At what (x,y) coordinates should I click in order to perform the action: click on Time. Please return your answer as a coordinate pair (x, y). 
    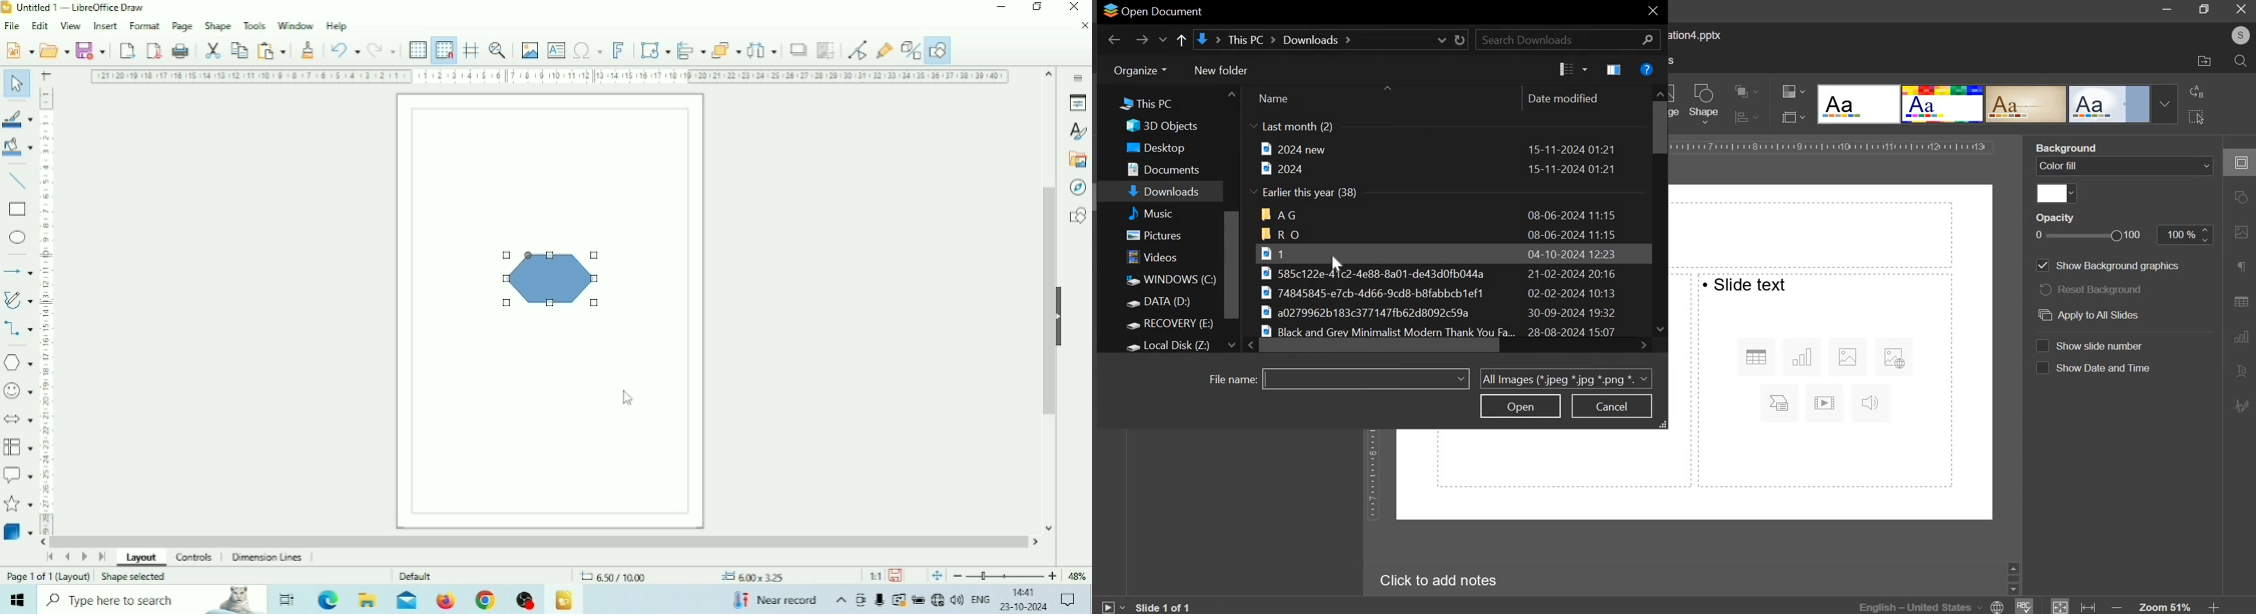
    Looking at the image, I should click on (1026, 592).